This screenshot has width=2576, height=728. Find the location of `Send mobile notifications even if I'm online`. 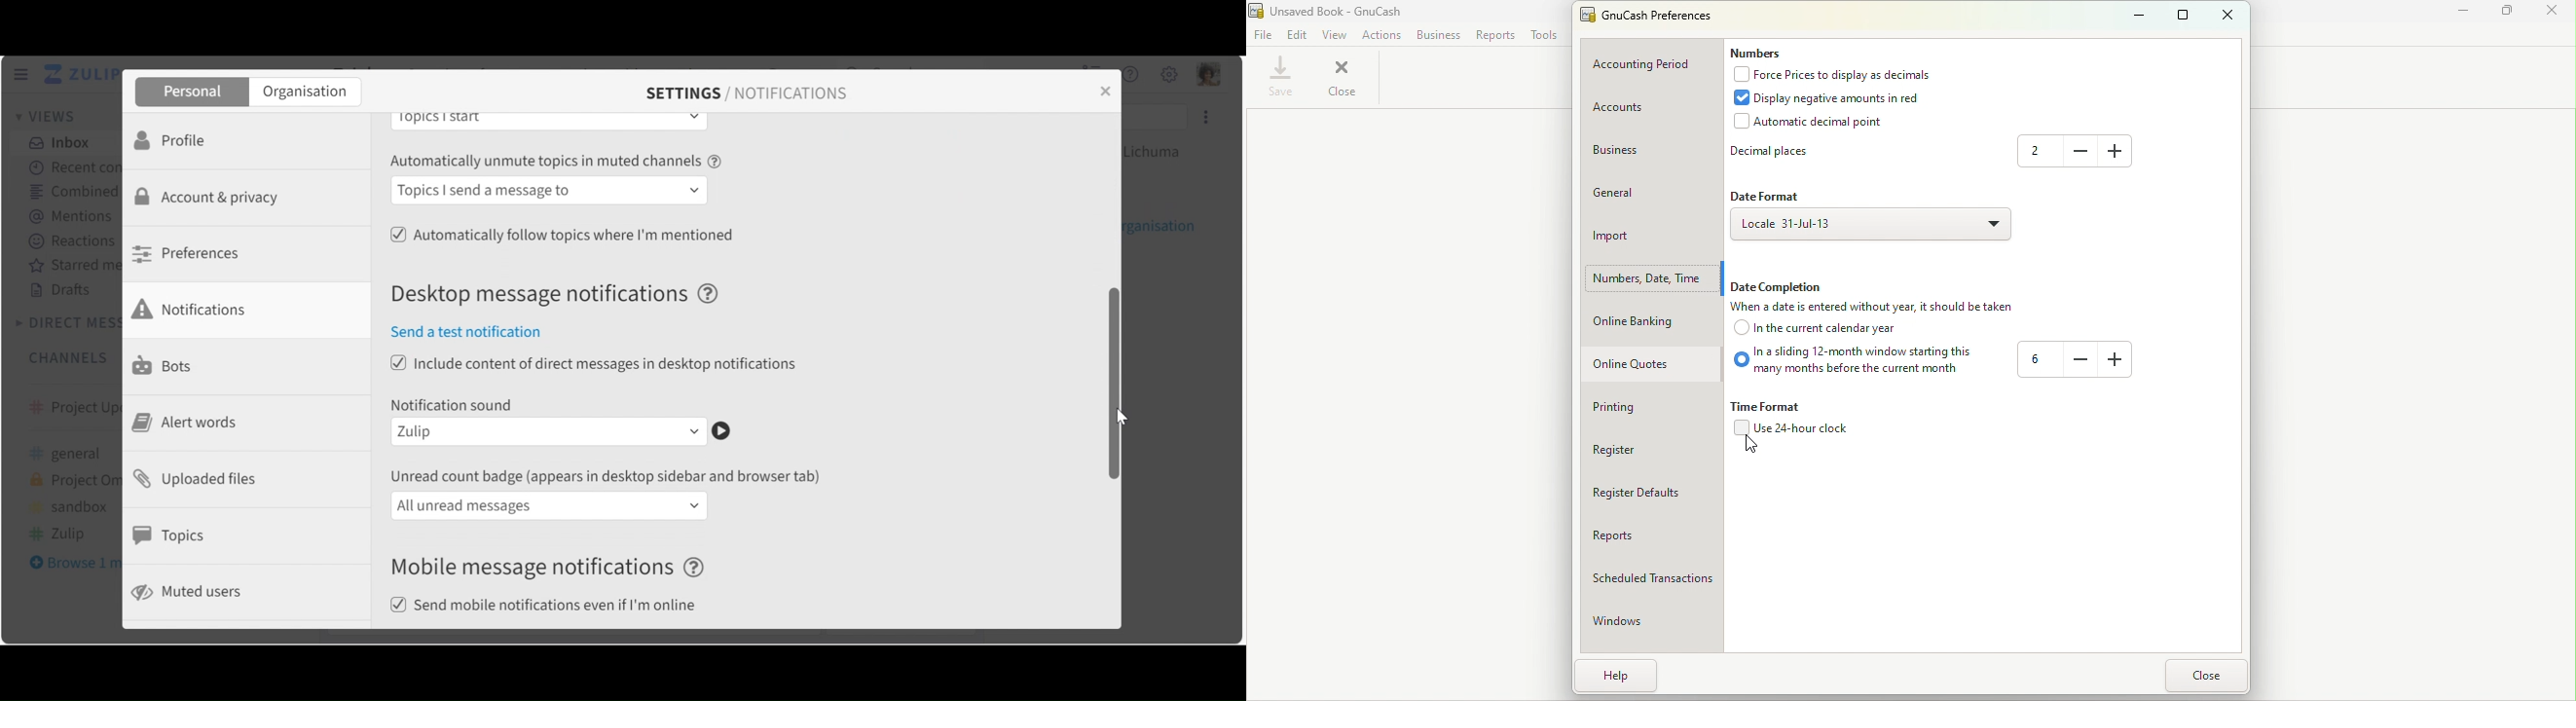

Send mobile notifications even if I'm online is located at coordinates (548, 606).